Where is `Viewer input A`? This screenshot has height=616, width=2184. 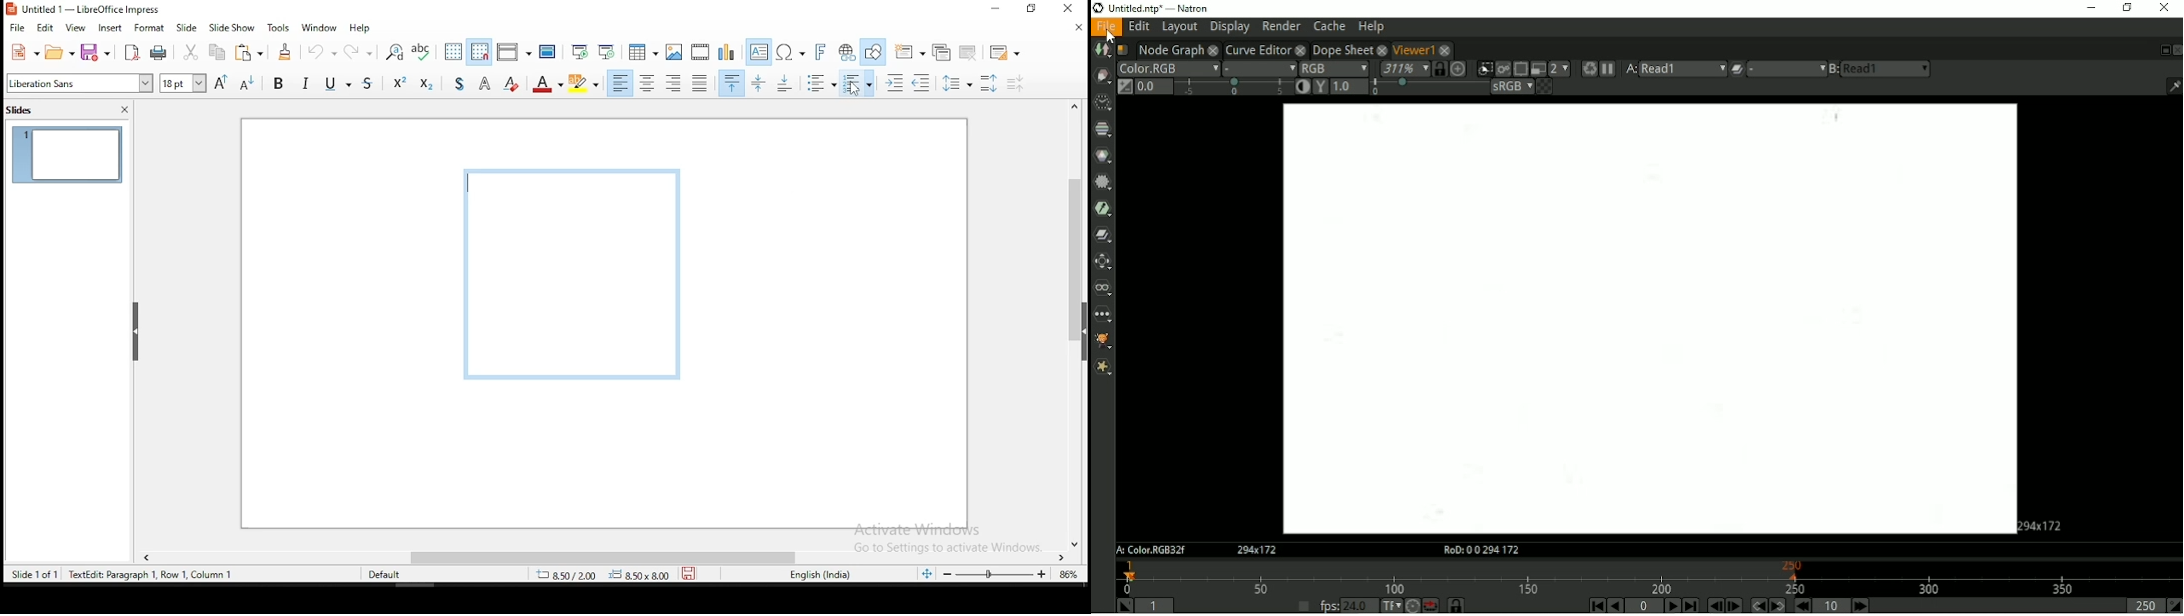
Viewer input A is located at coordinates (1627, 69).